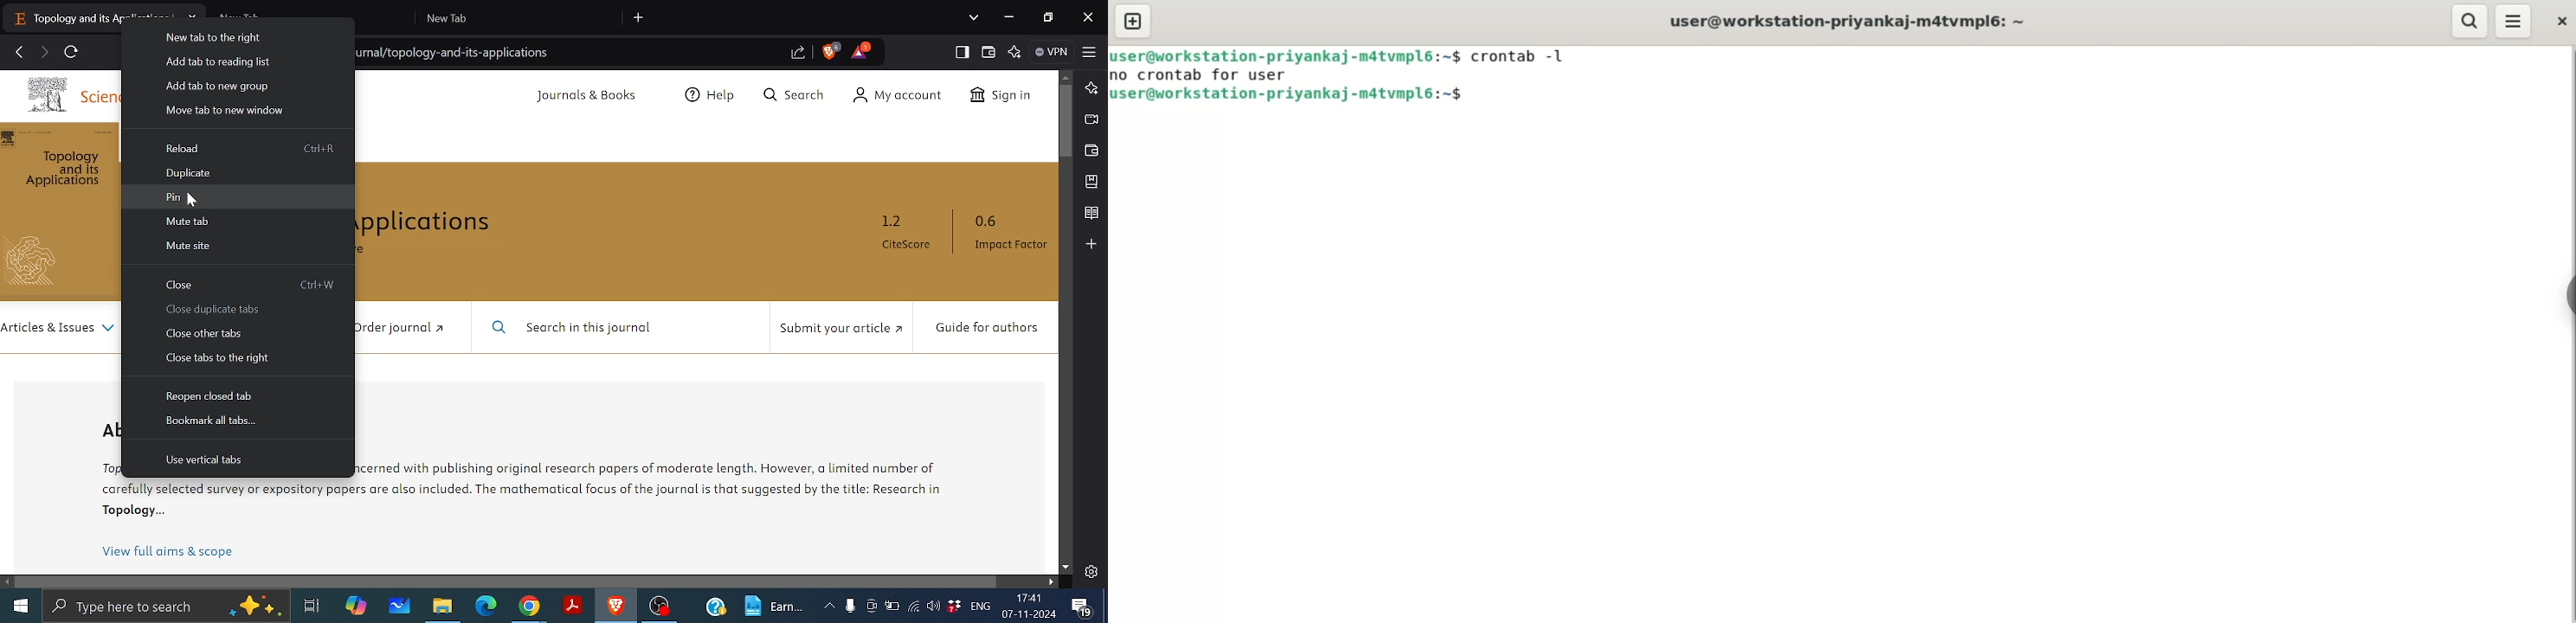  I want to click on Q search, so click(799, 96).